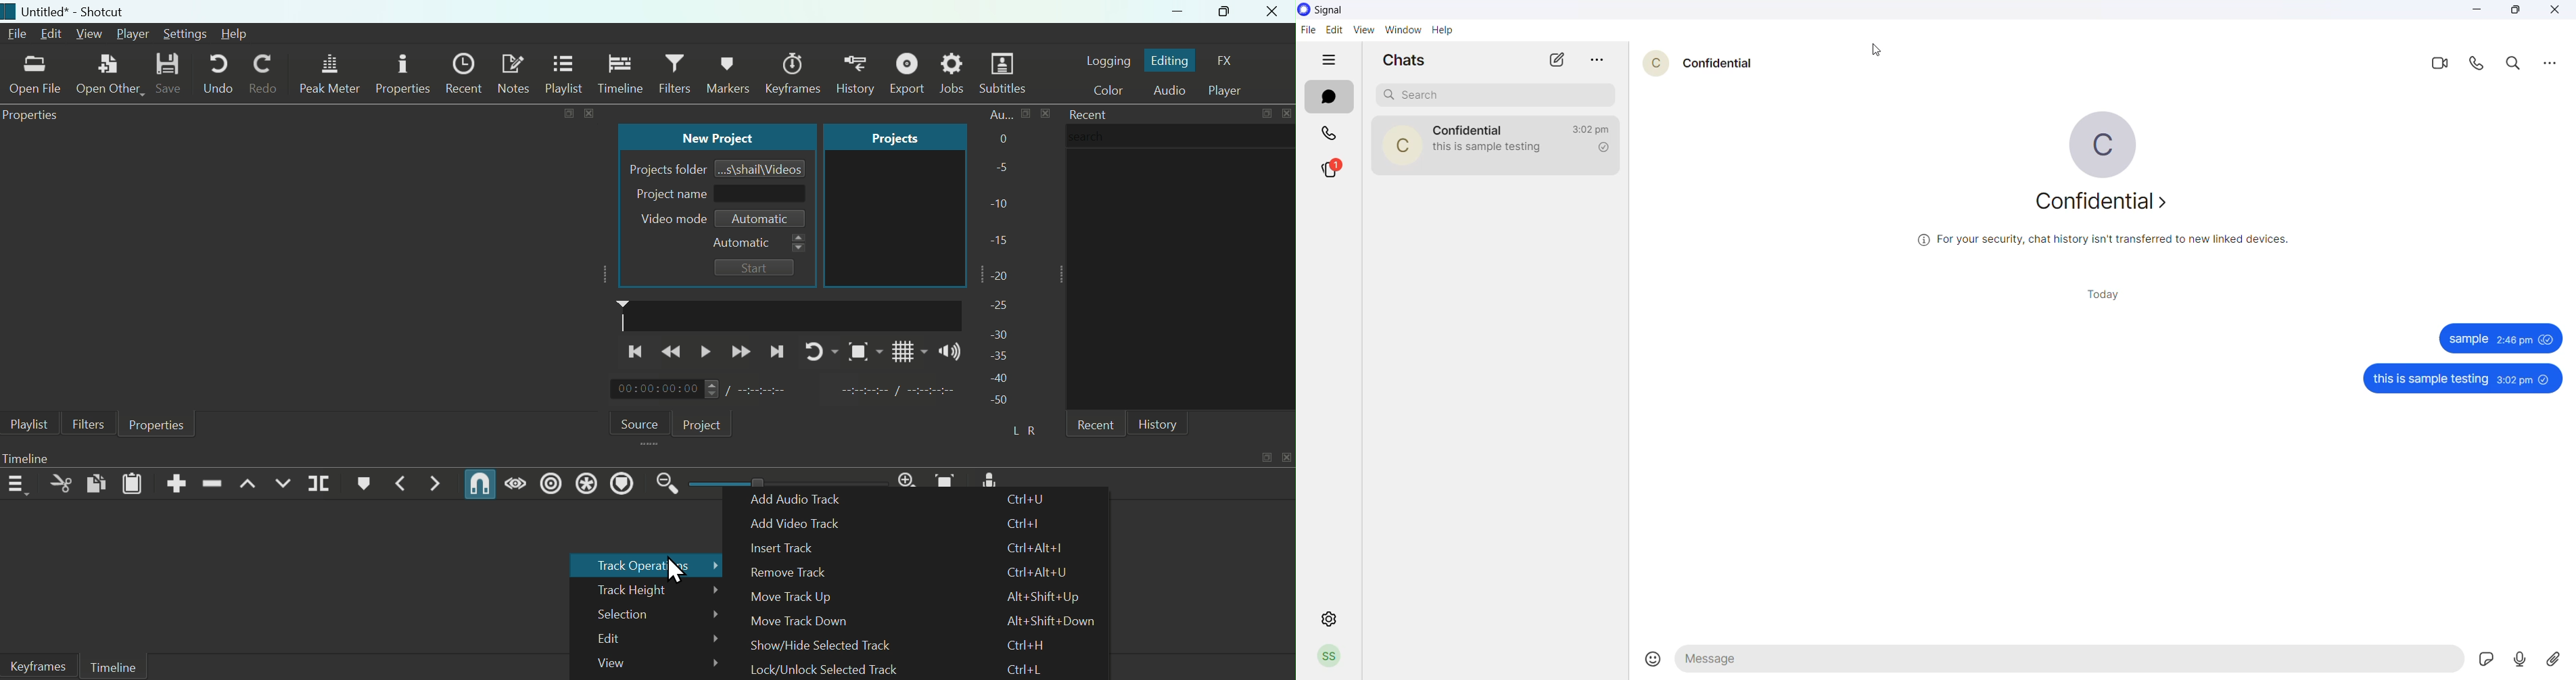  What do you see at coordinates (1001, 237) in the screenshot?
I see `-15` at bounding box center [1001, 237].